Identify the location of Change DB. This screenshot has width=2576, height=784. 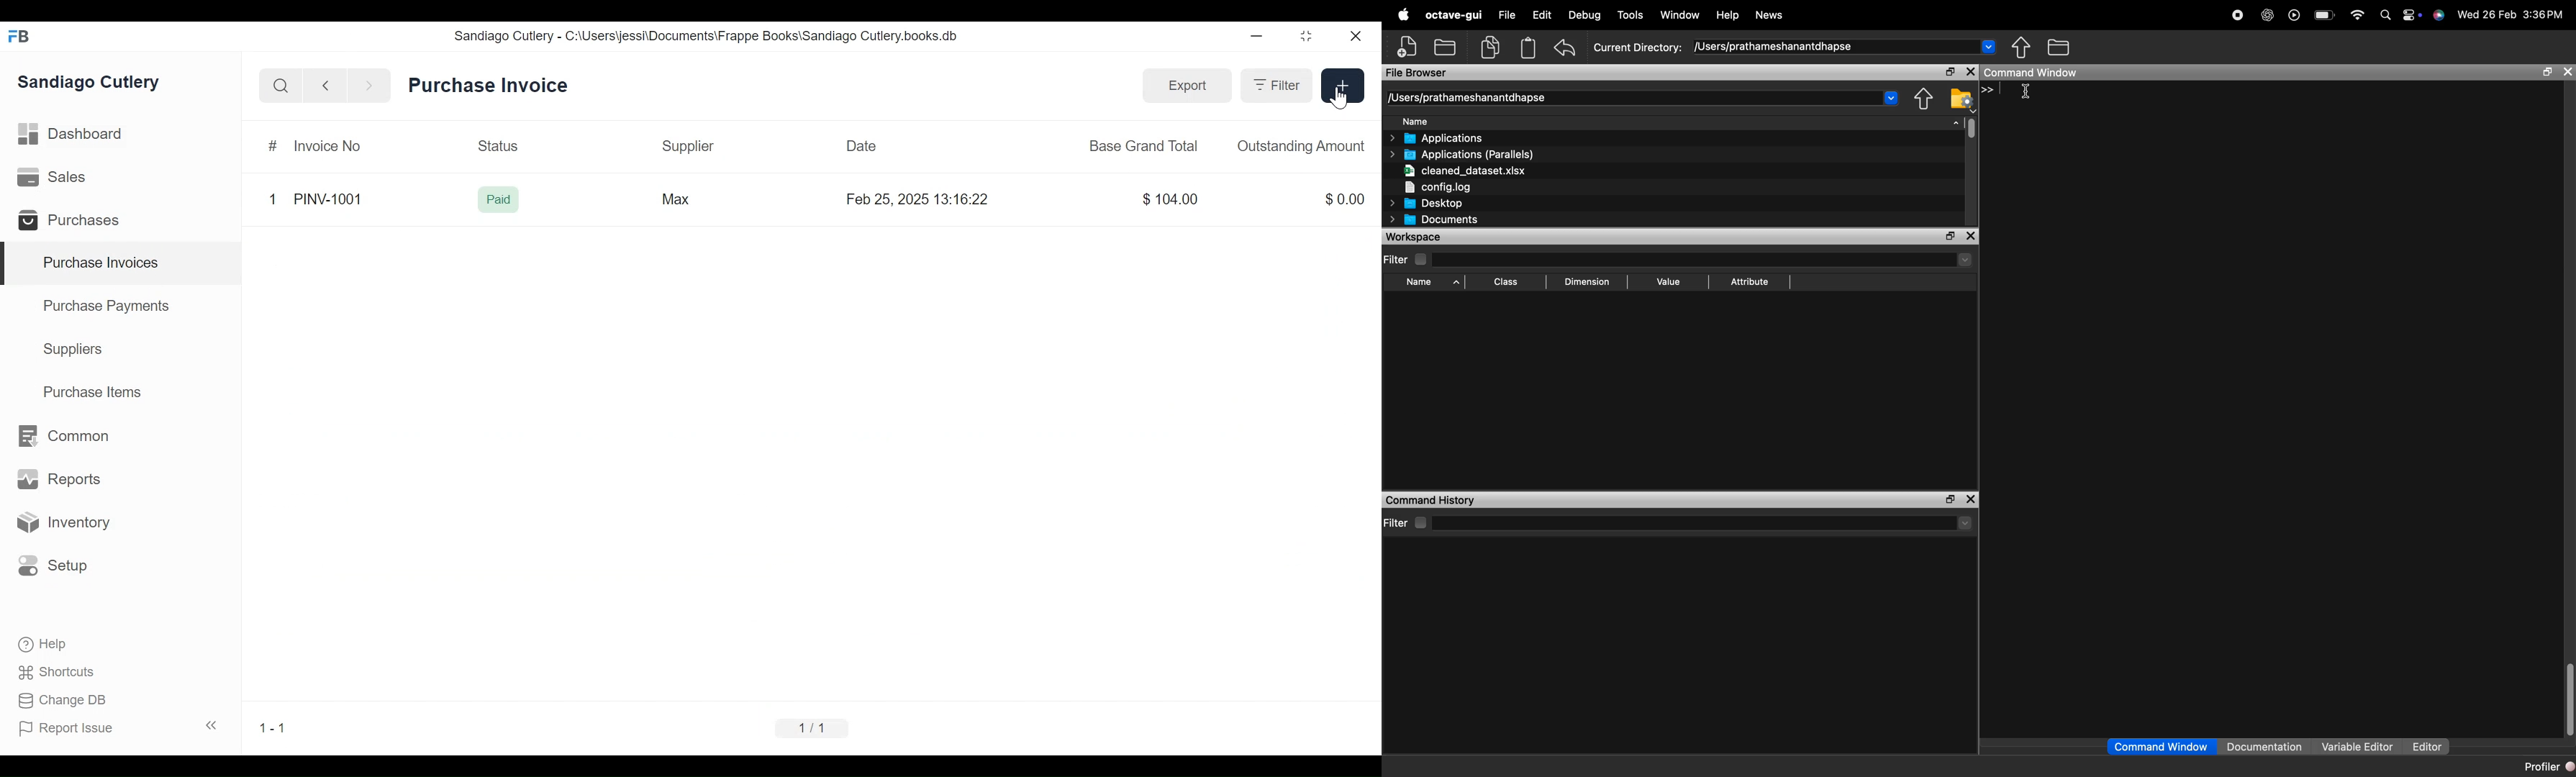
(65, 701).